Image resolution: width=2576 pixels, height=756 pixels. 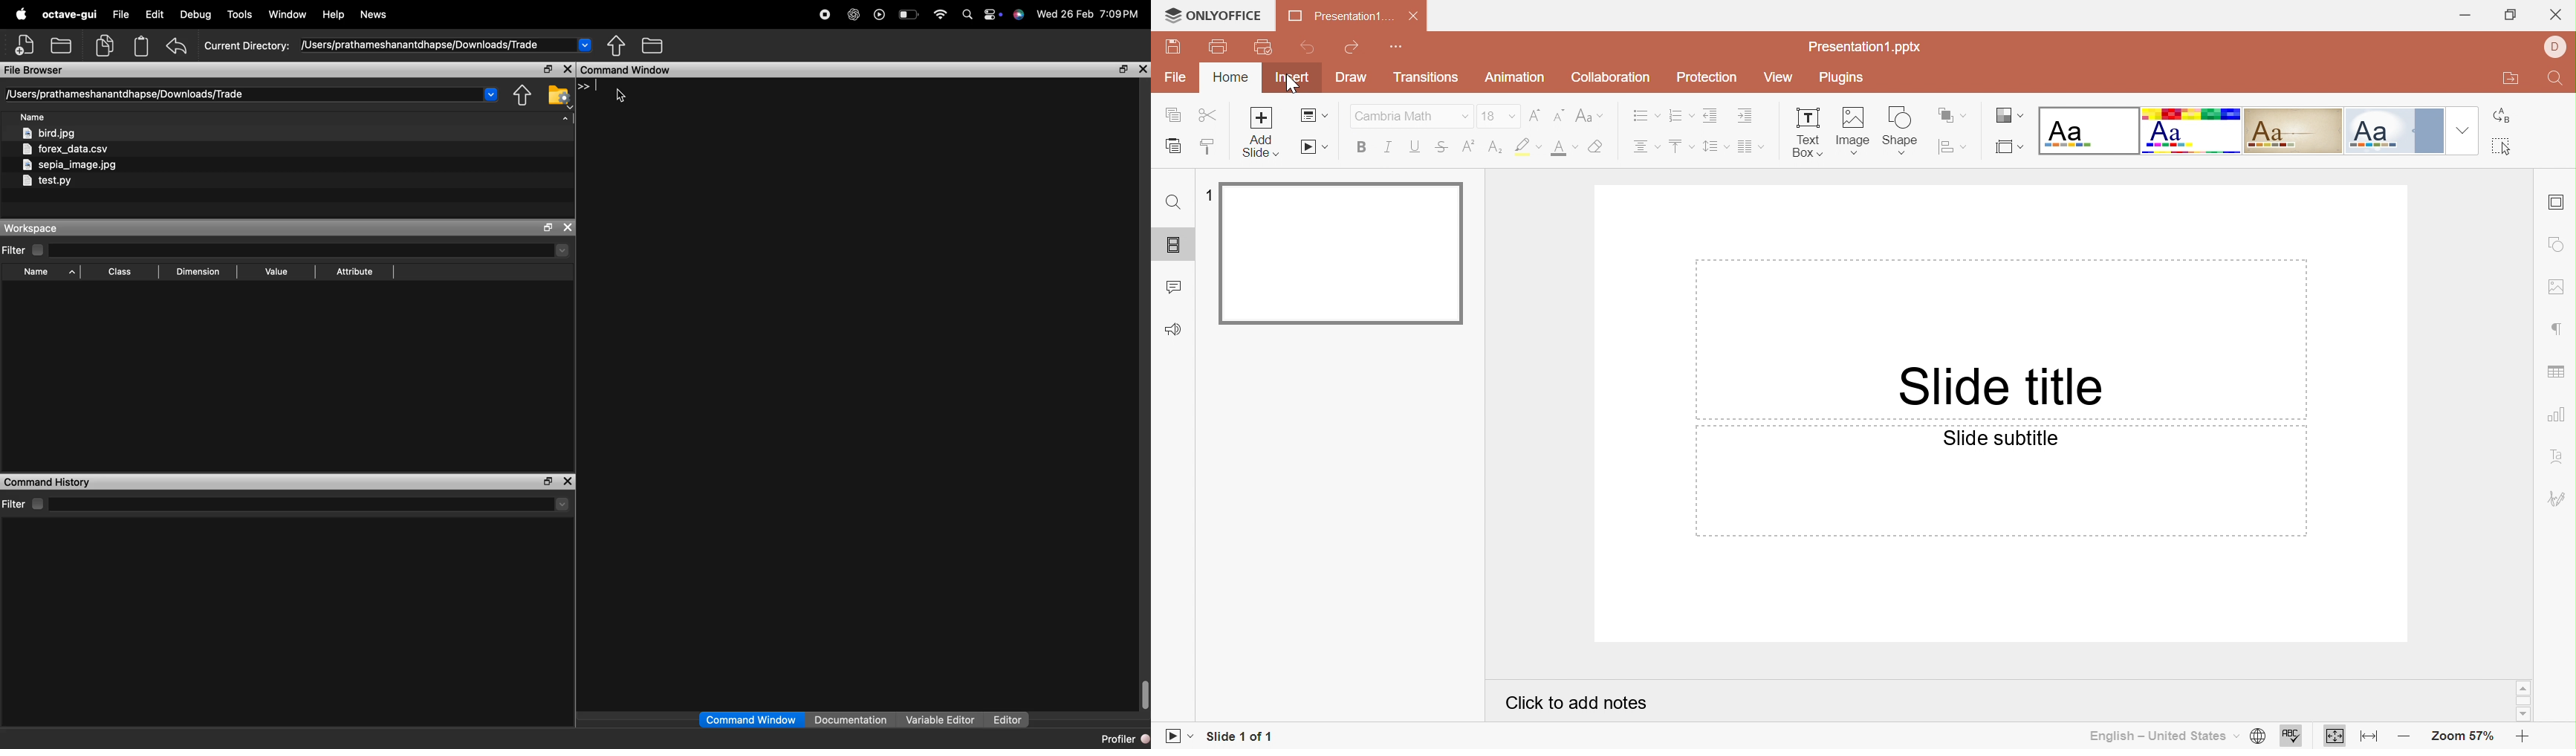 What do you see at coordinates (1174, 244) in the screenshot?
I see `Slides` at bounding box center [1174, 244].